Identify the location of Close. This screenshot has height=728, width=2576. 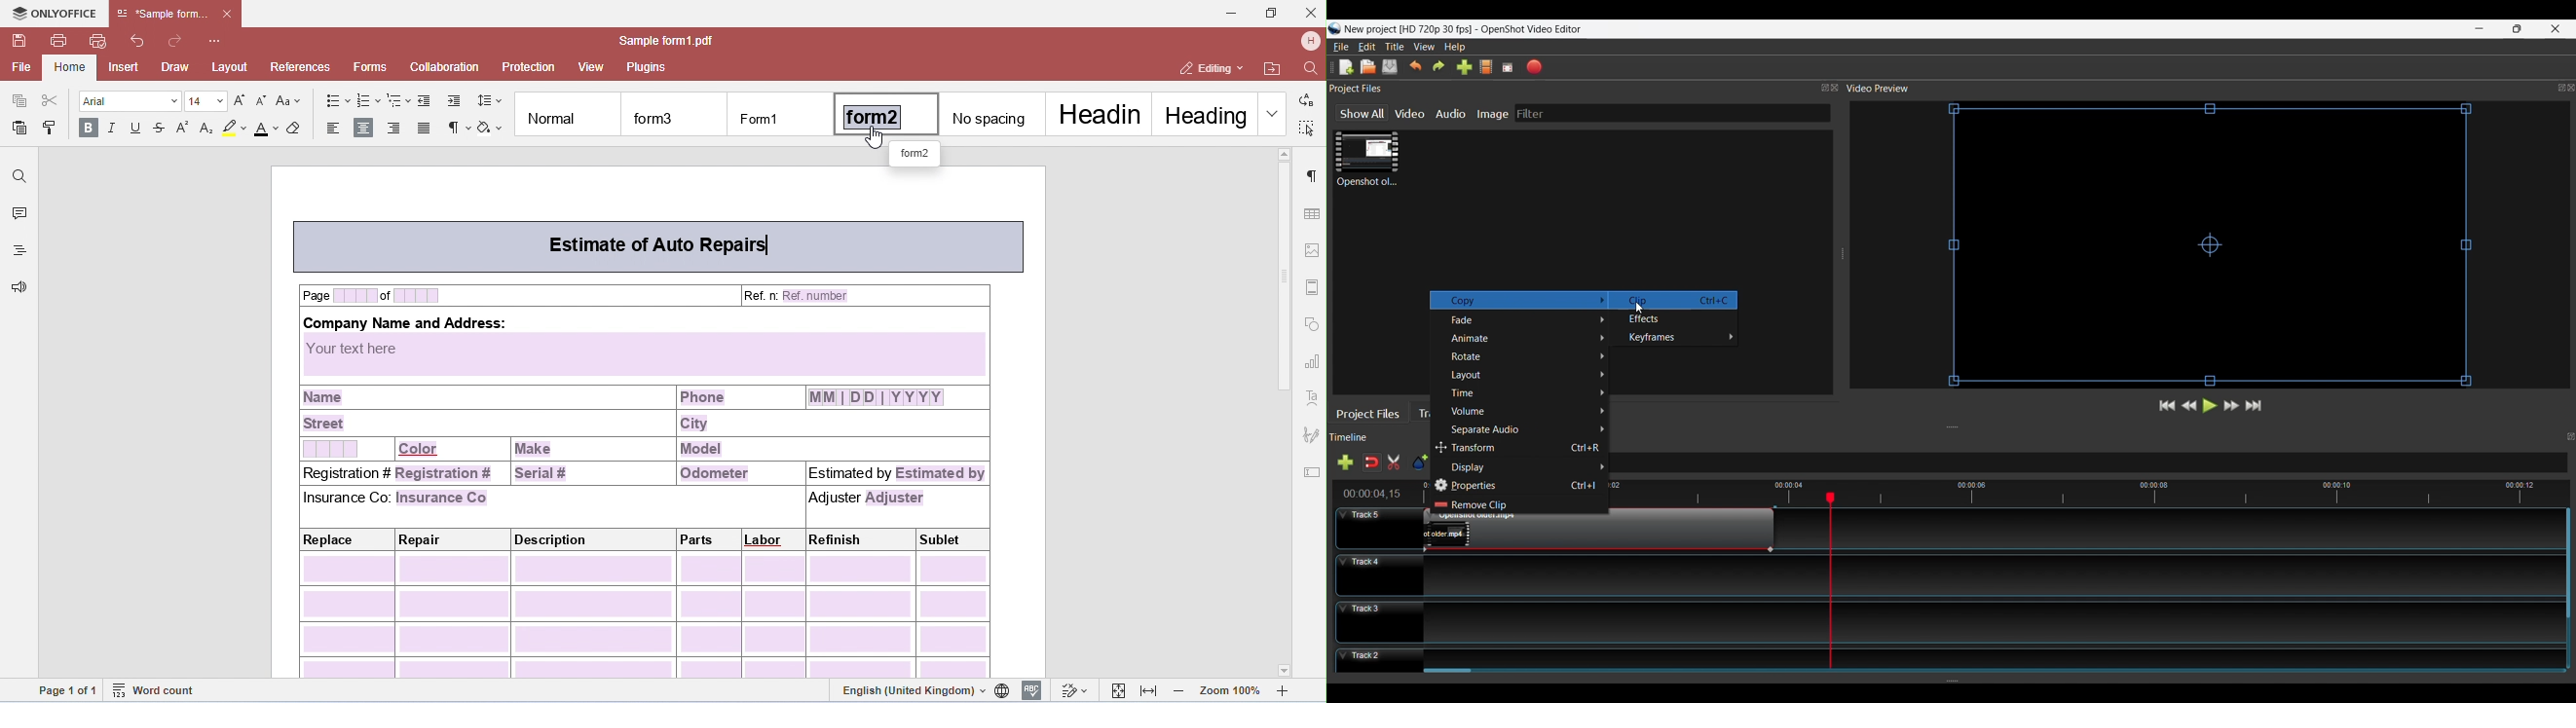
(2554, 28).